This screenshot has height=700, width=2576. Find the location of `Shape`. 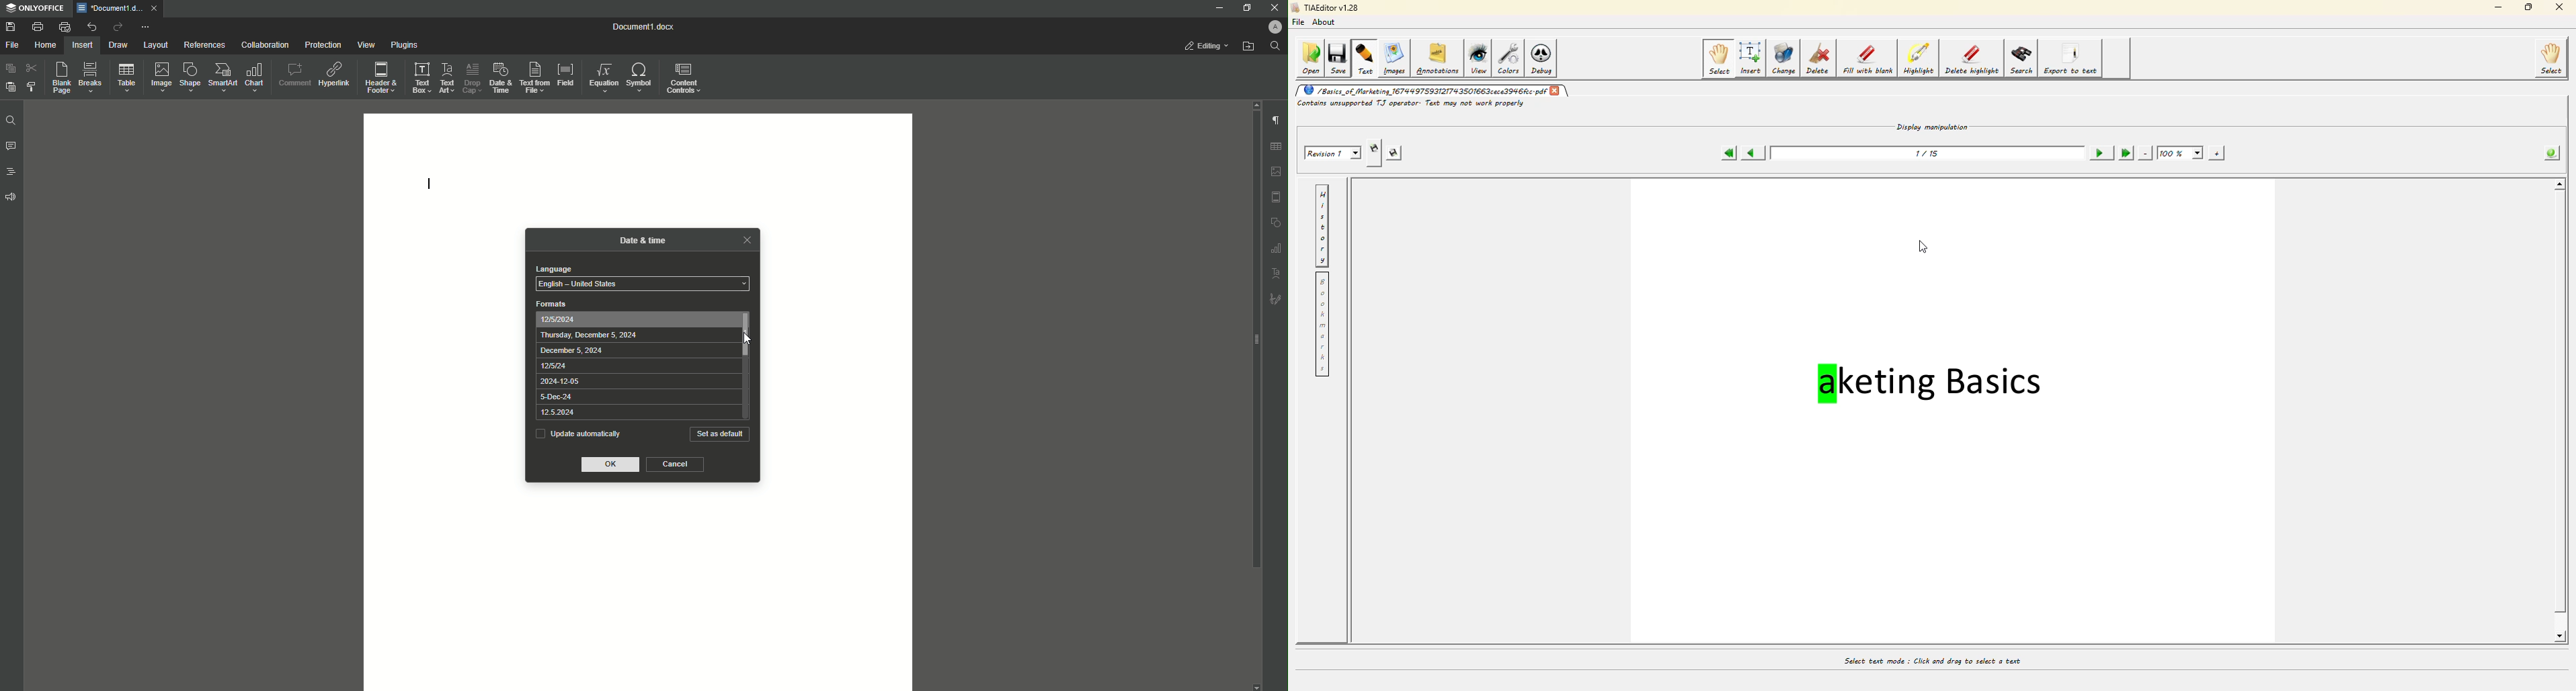

Shape is located at coordinates (188, 77).